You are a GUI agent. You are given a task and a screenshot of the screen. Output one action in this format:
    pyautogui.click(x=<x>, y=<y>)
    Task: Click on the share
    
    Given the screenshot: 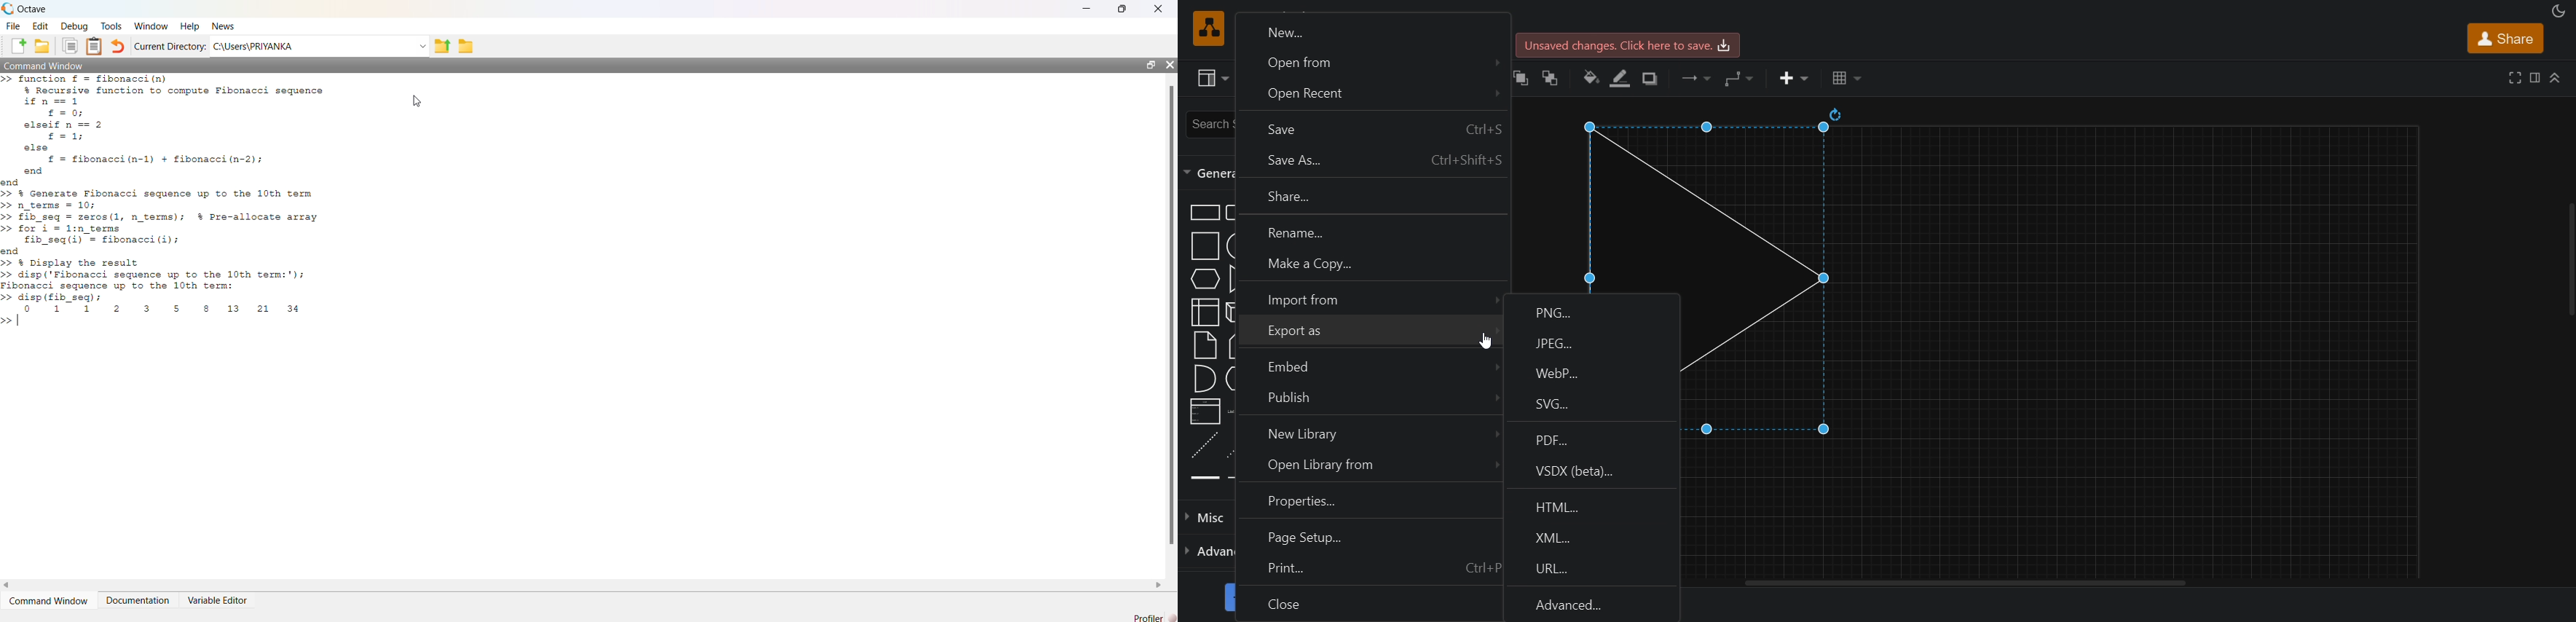 What is the action you would take?
    pyautogui.click(x=1371, y=198)
    